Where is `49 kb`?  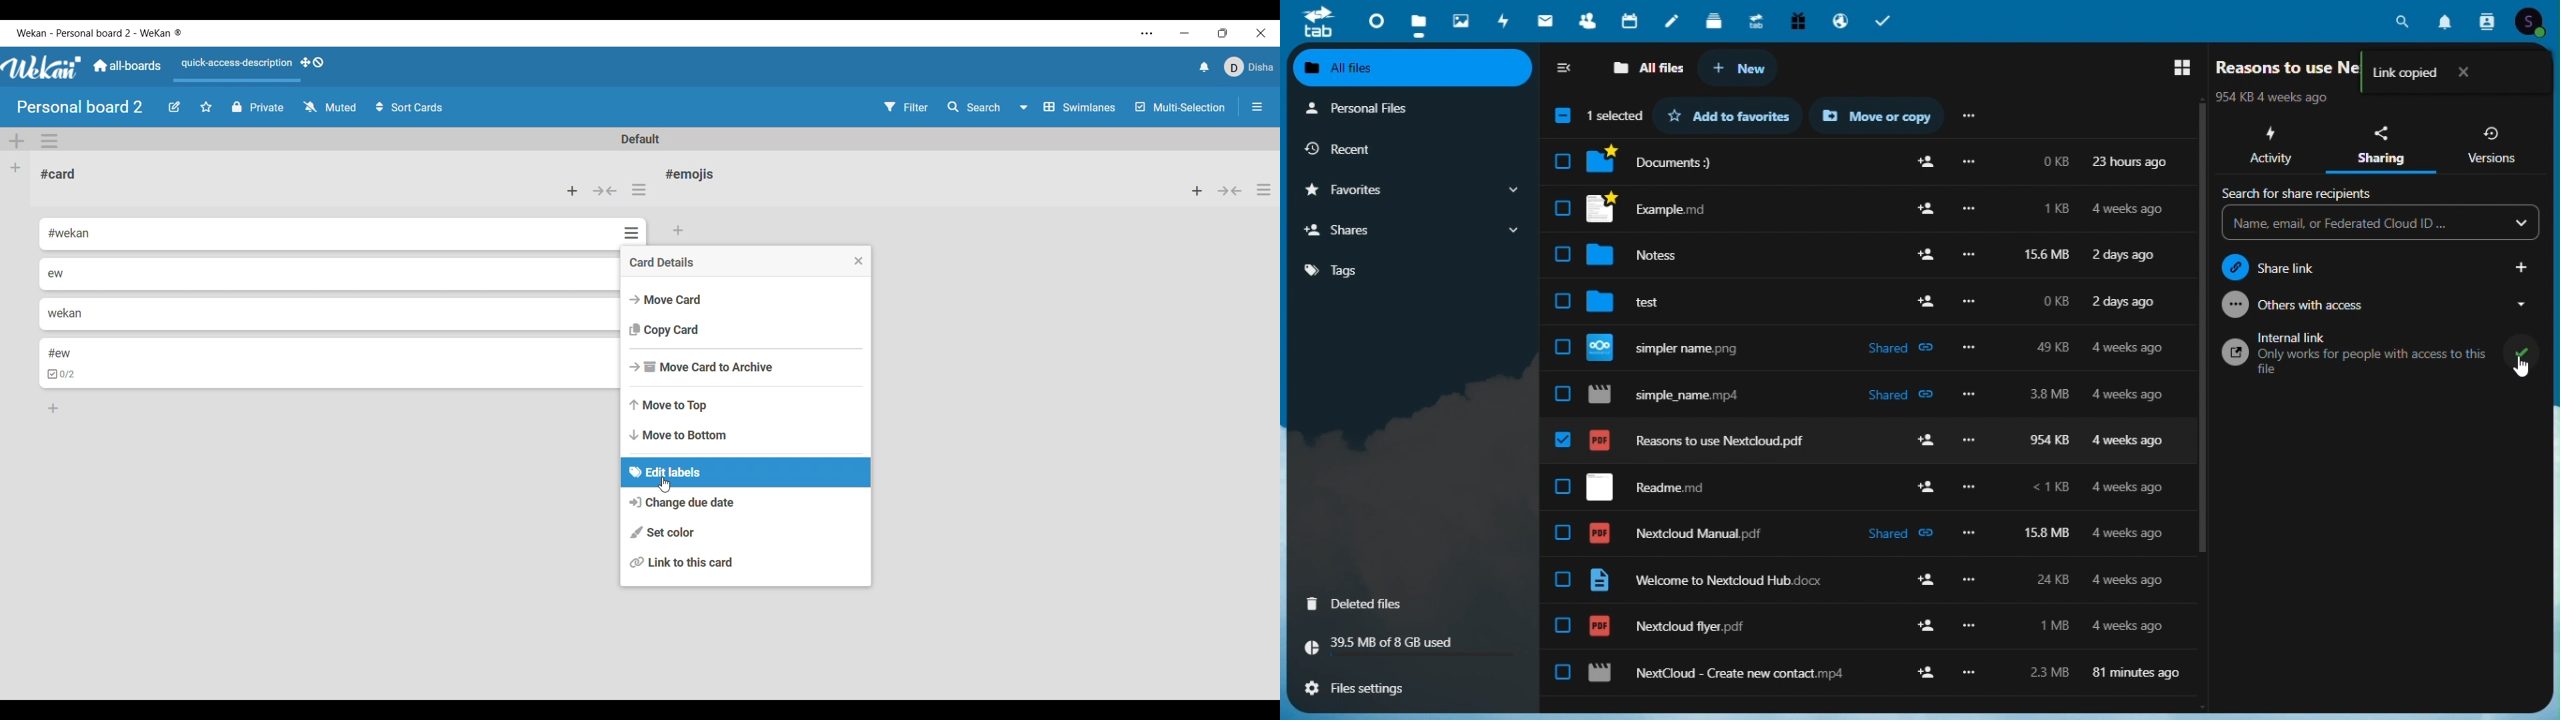 49 kb is located at coordinates (2053, 345).